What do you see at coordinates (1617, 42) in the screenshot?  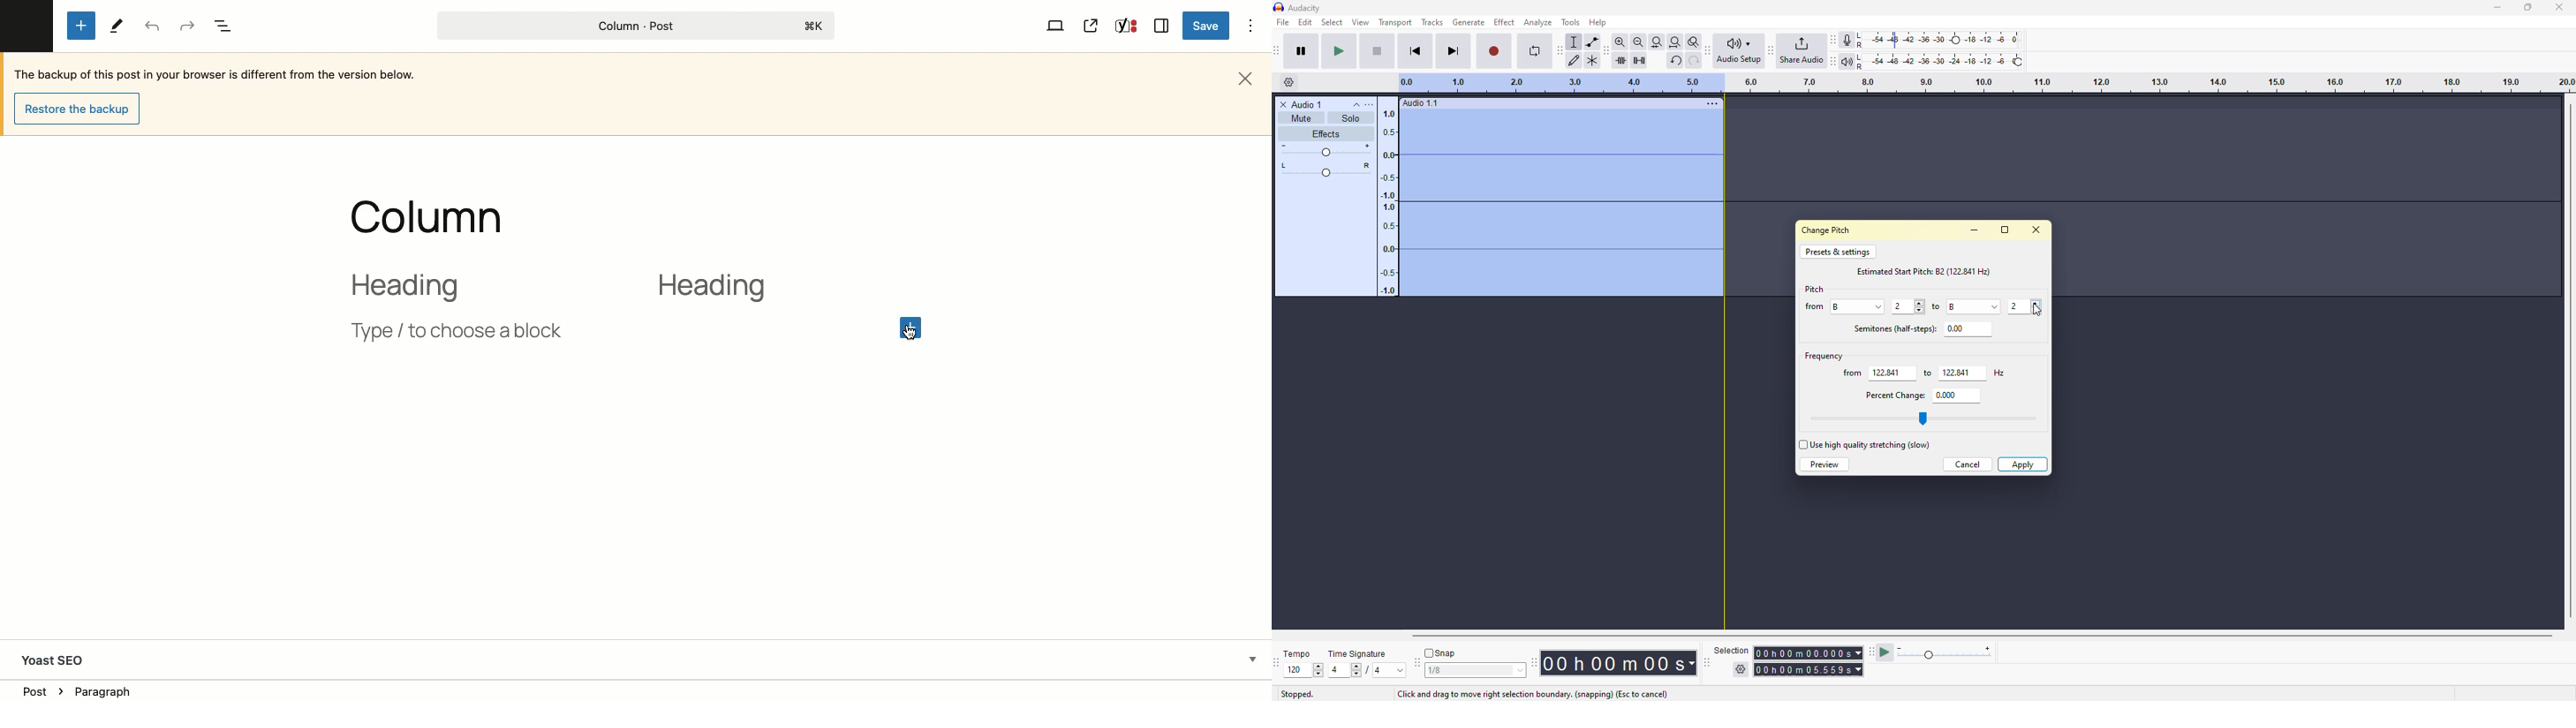 I see `zoom in` at bounding box center [1617, 42].